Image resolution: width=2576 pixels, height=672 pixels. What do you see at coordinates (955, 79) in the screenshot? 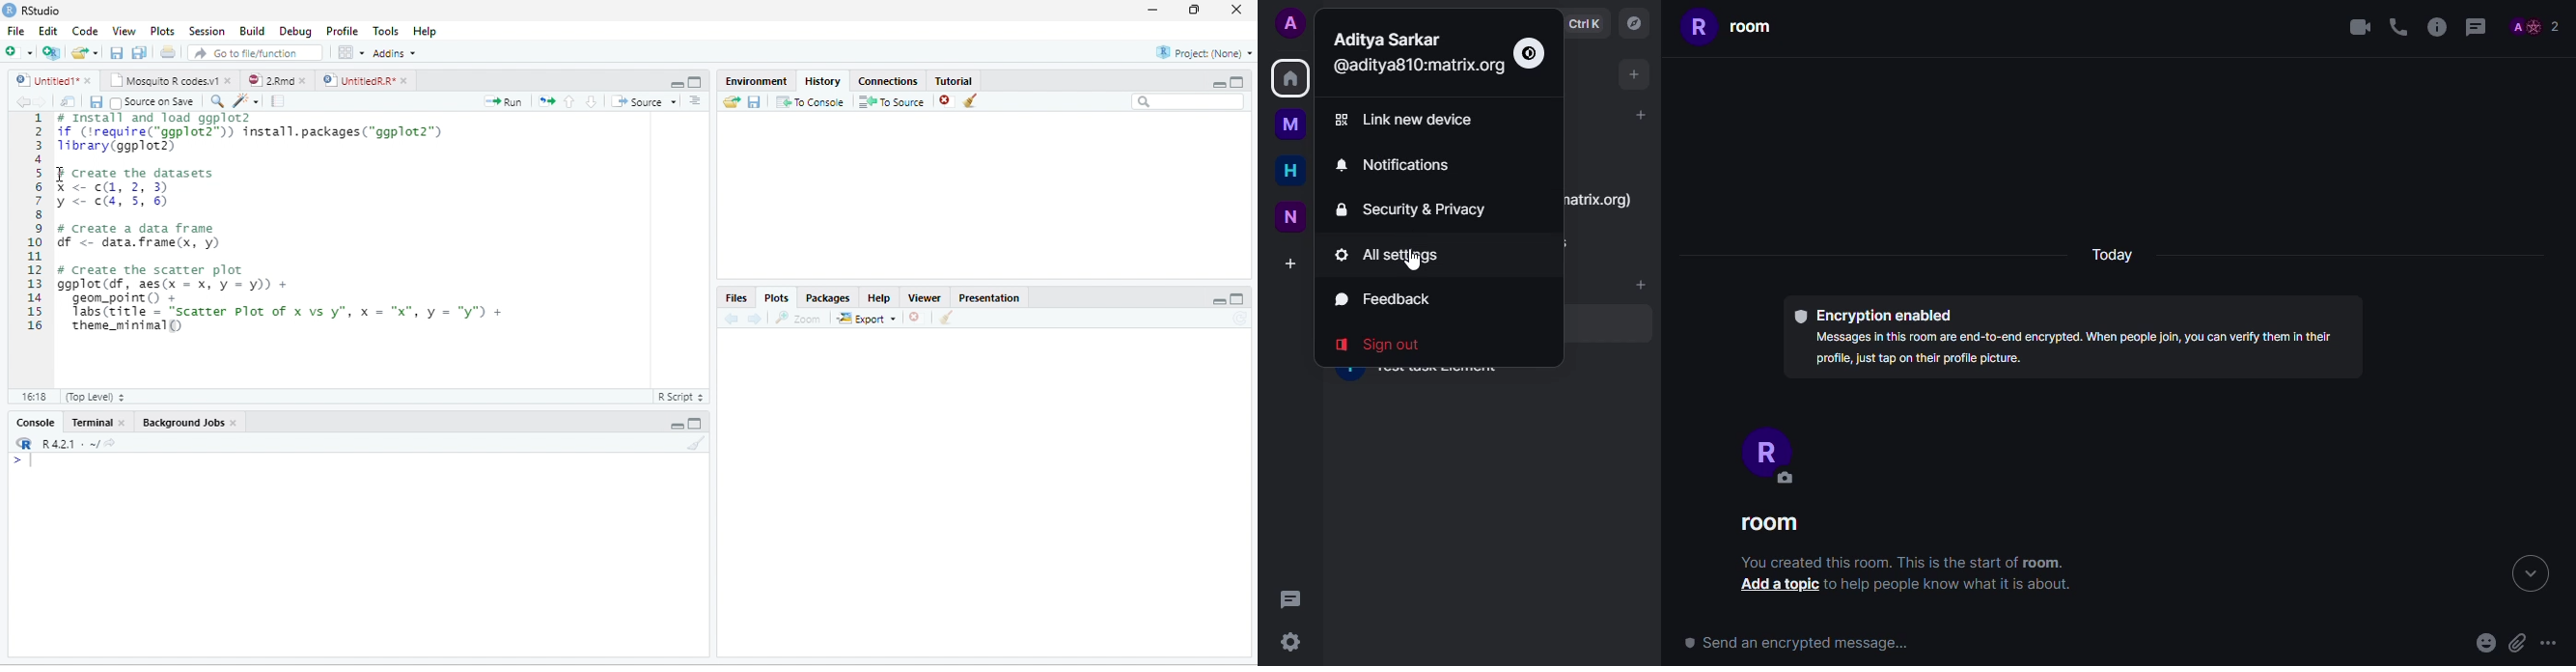
I see `Tutorial` at bounding box center [955, 79].